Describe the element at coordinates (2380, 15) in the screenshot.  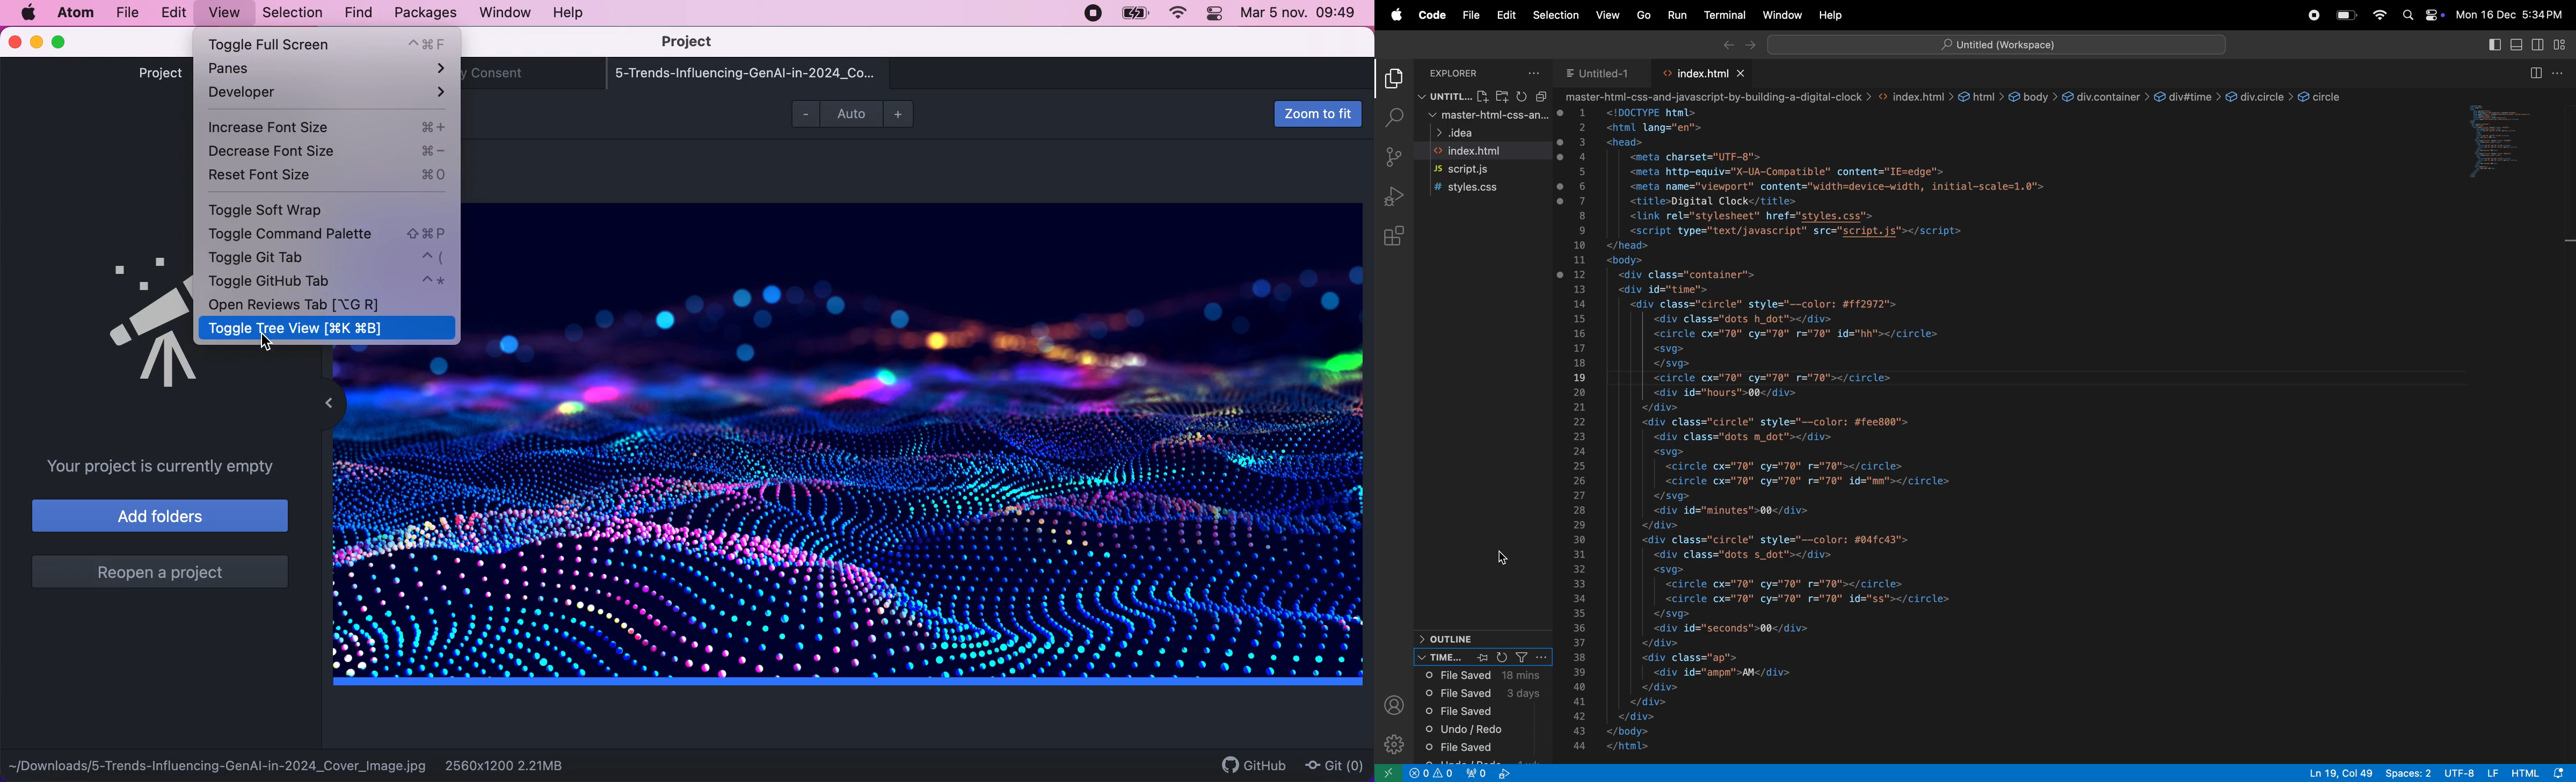
I see `wifi` at that location.